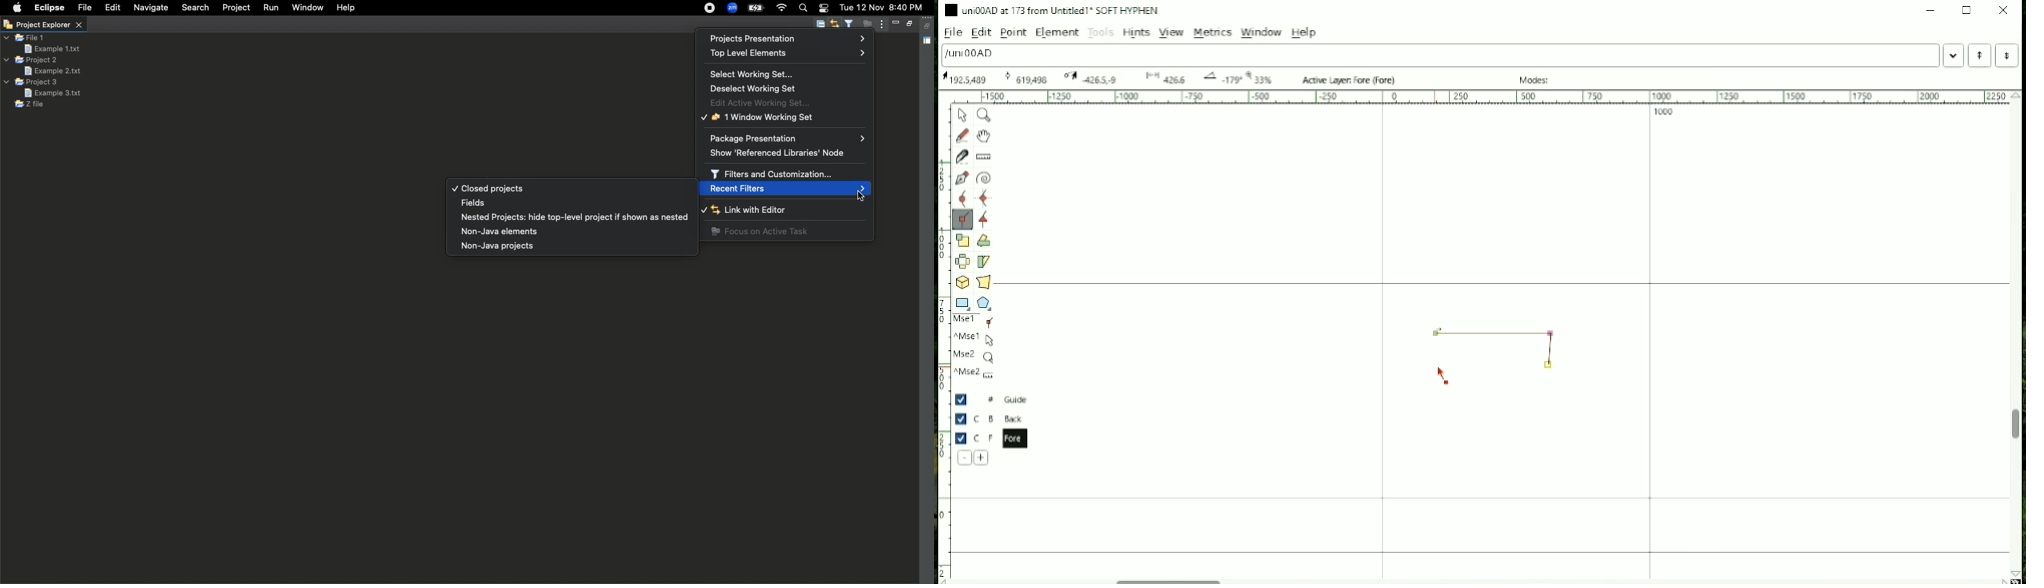 The width and height of the screenshot is (2044, 588). Describe the element at coordinates (151, 8) in the screenshot. I see `Navigate` at that location.